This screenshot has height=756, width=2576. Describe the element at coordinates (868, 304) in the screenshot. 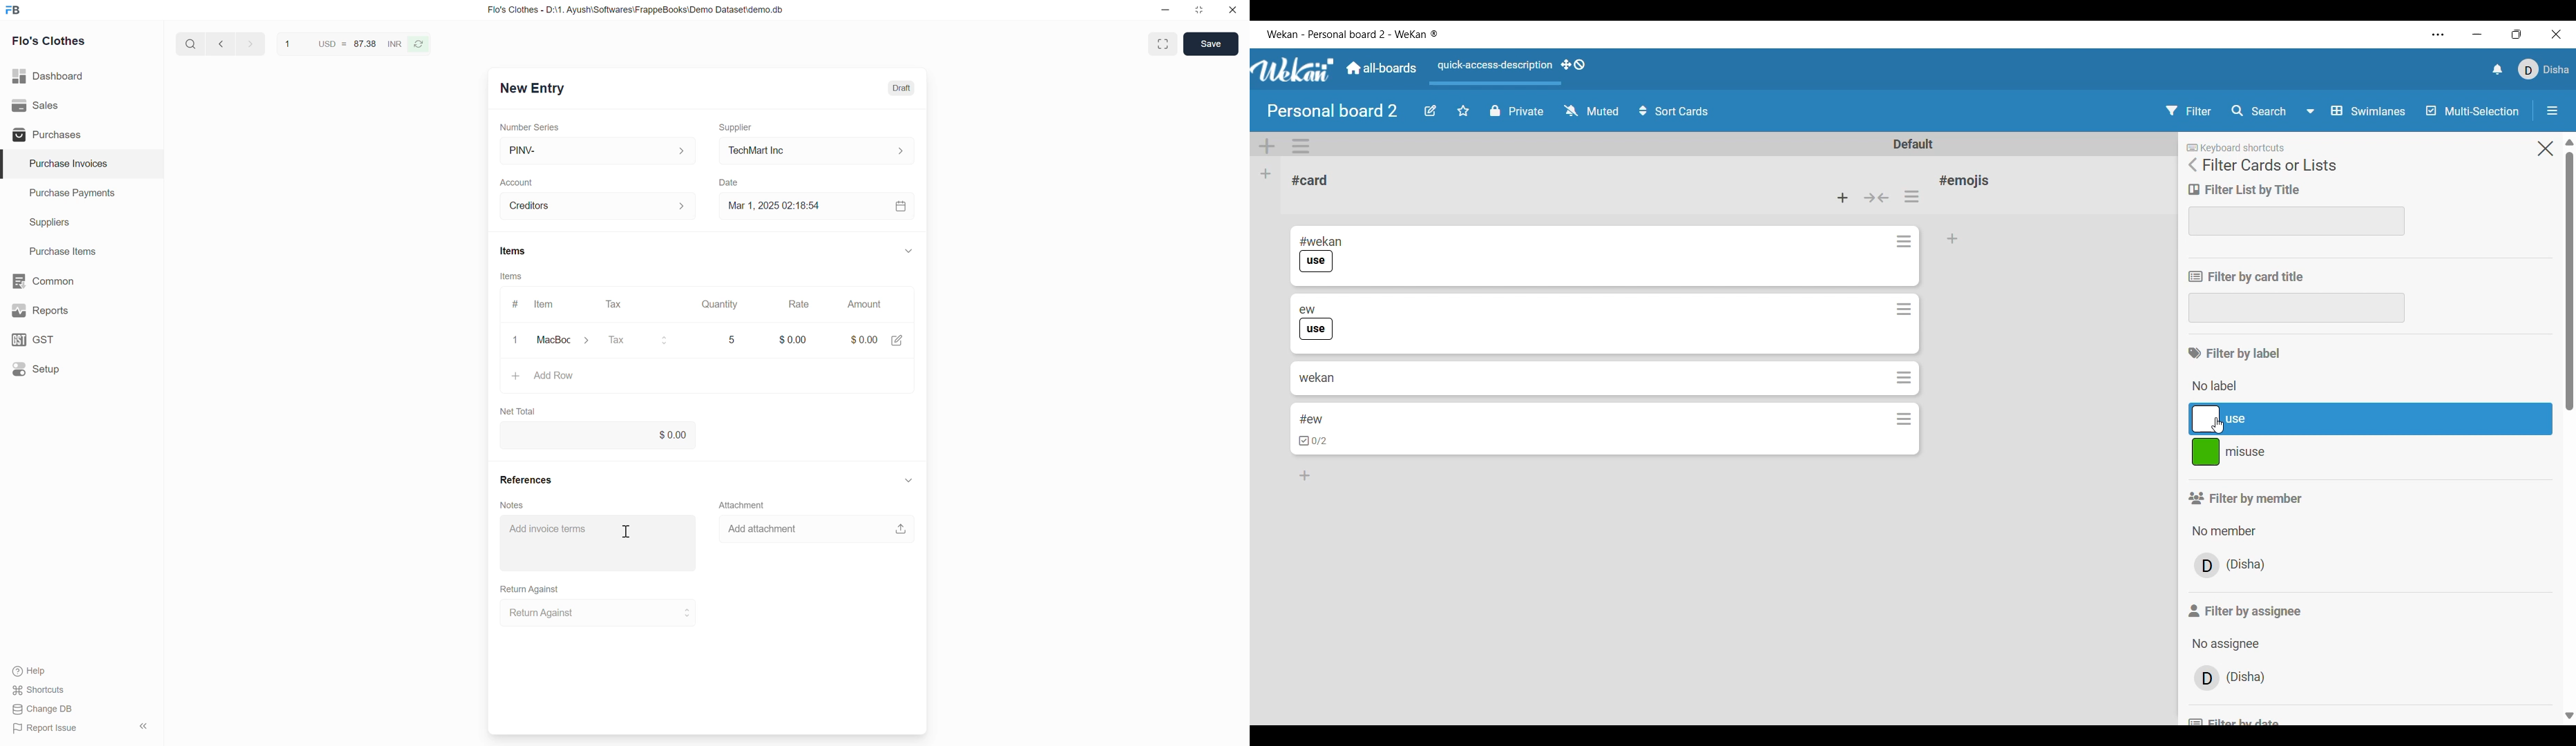

I see `Amount` at that location.